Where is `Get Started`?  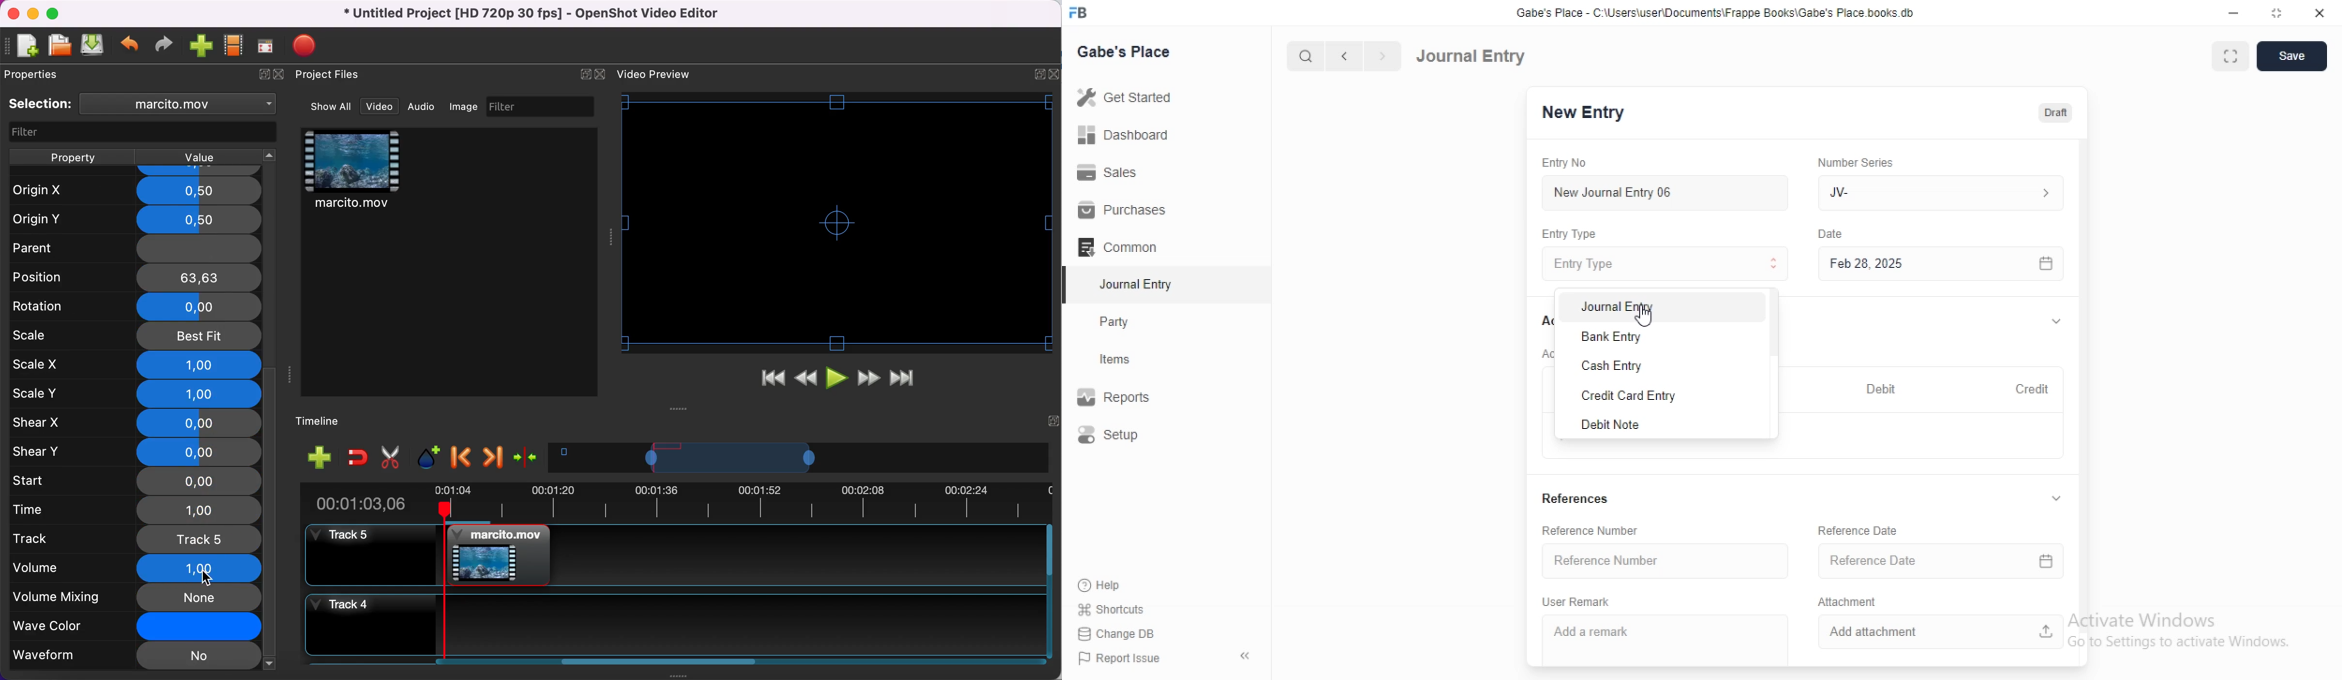 Get Started is located at coordinates (1129, 97).